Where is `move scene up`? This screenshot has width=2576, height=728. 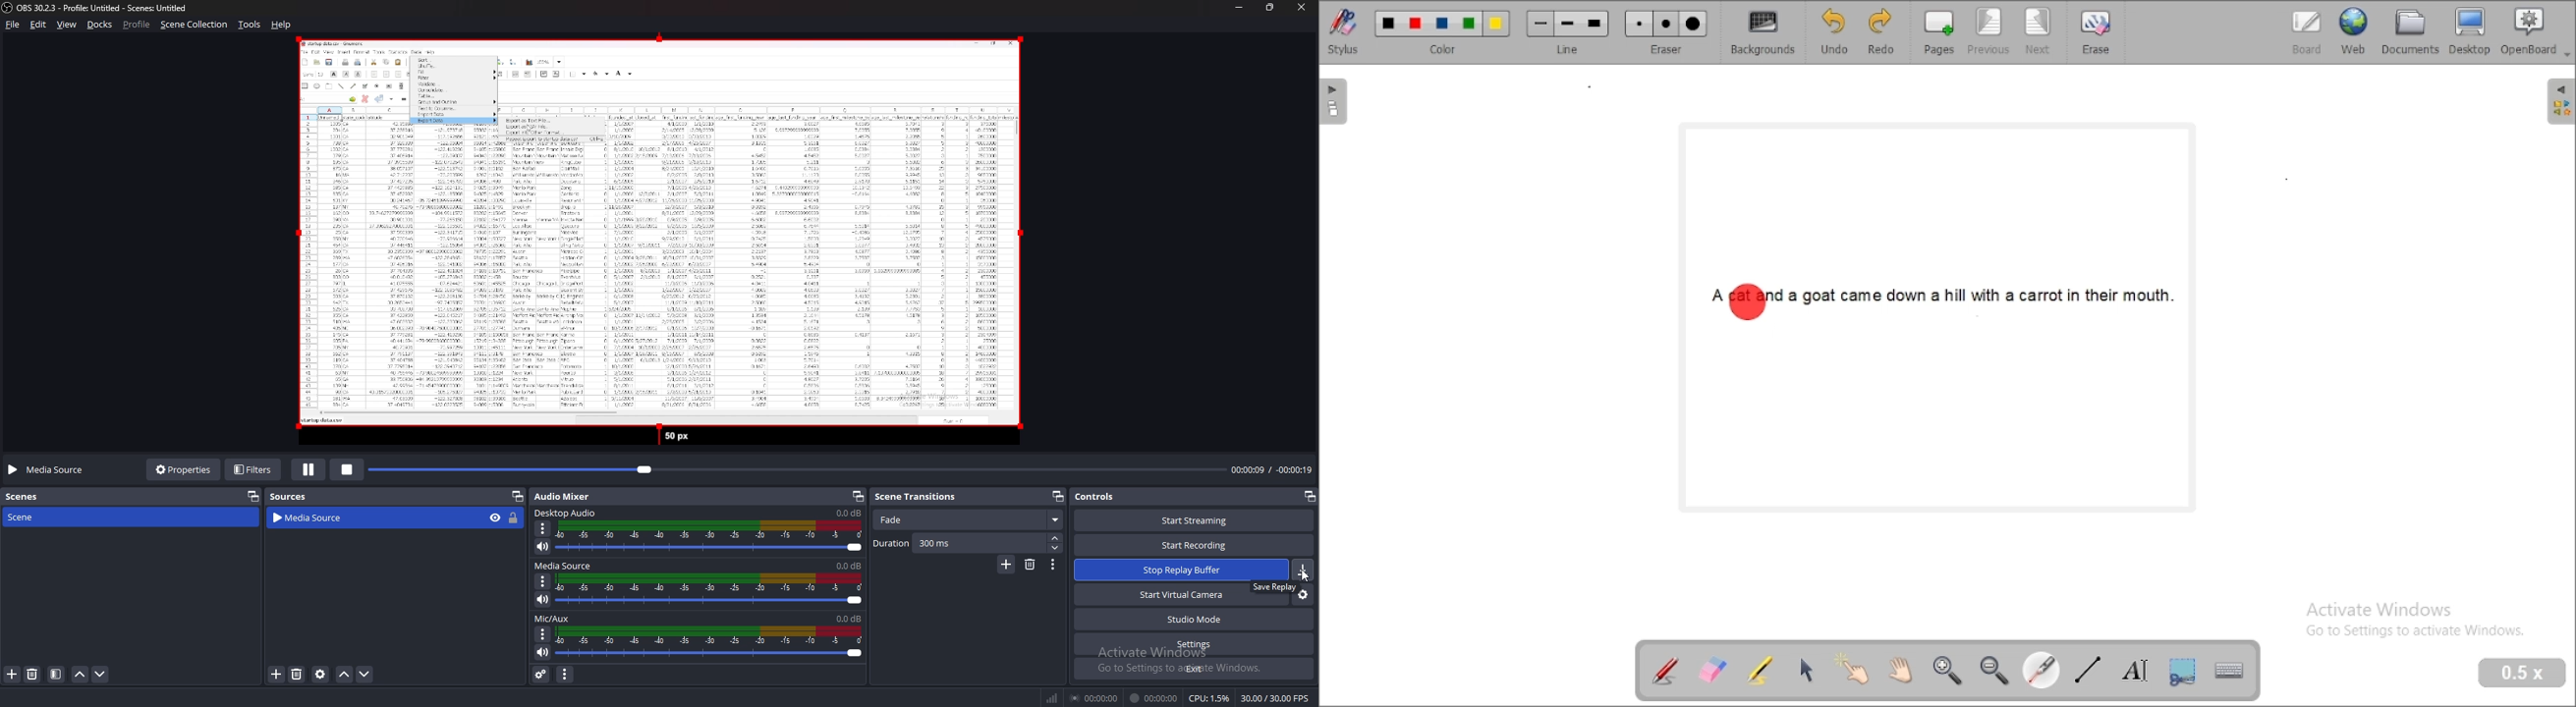
move scene up is located at coordinates (80, 675).